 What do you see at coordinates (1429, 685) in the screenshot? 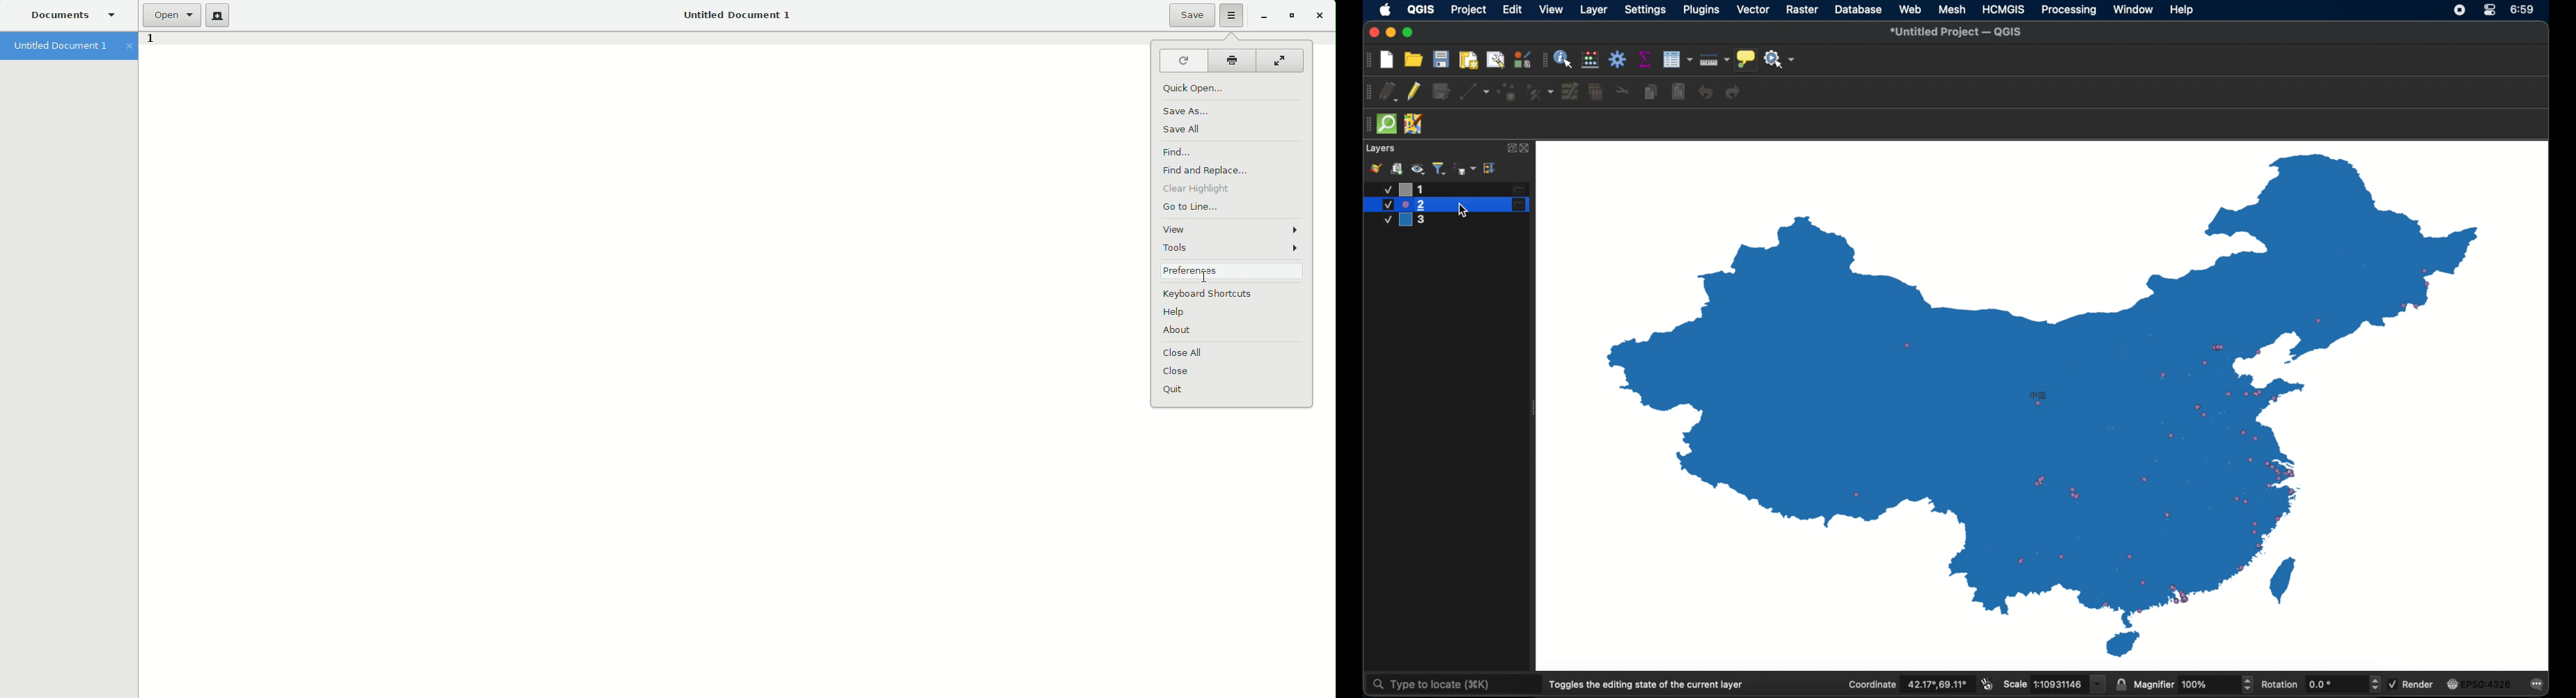
I see `type to locate` at bounding box center [1429, 685].